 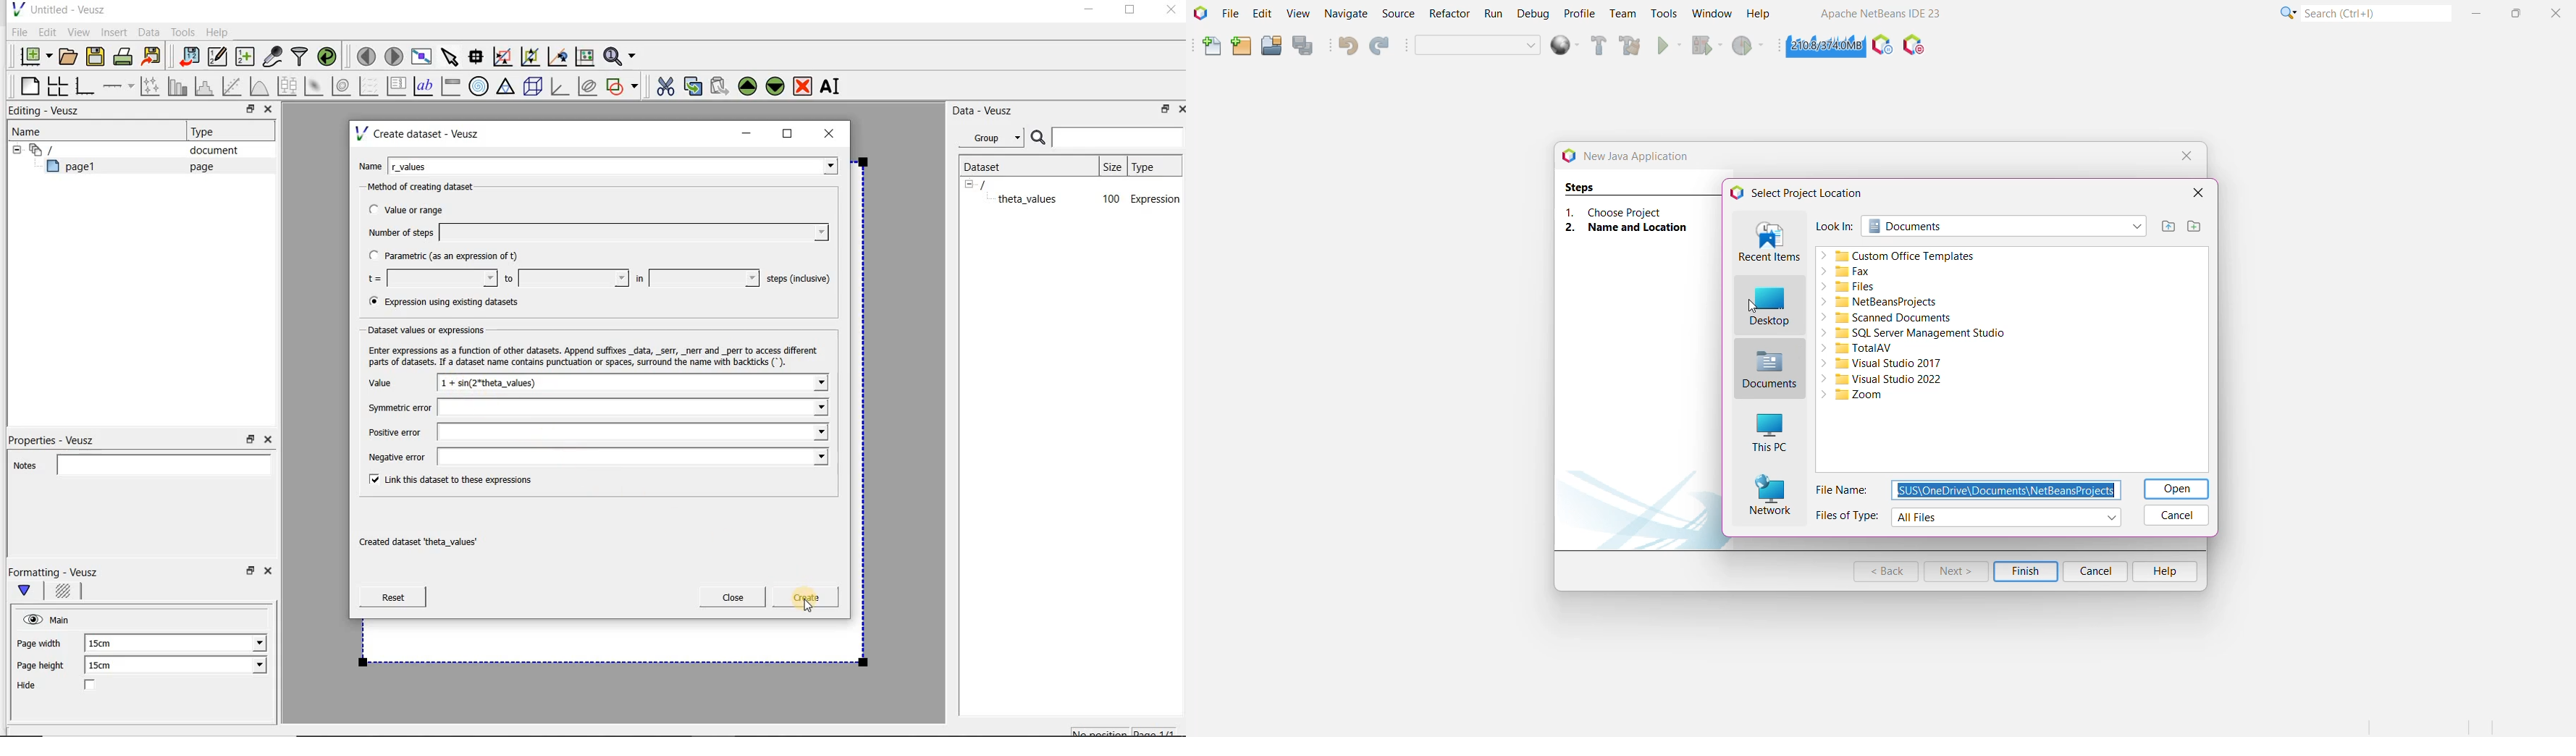 I want to click on Group, so click(x=995, y=140).